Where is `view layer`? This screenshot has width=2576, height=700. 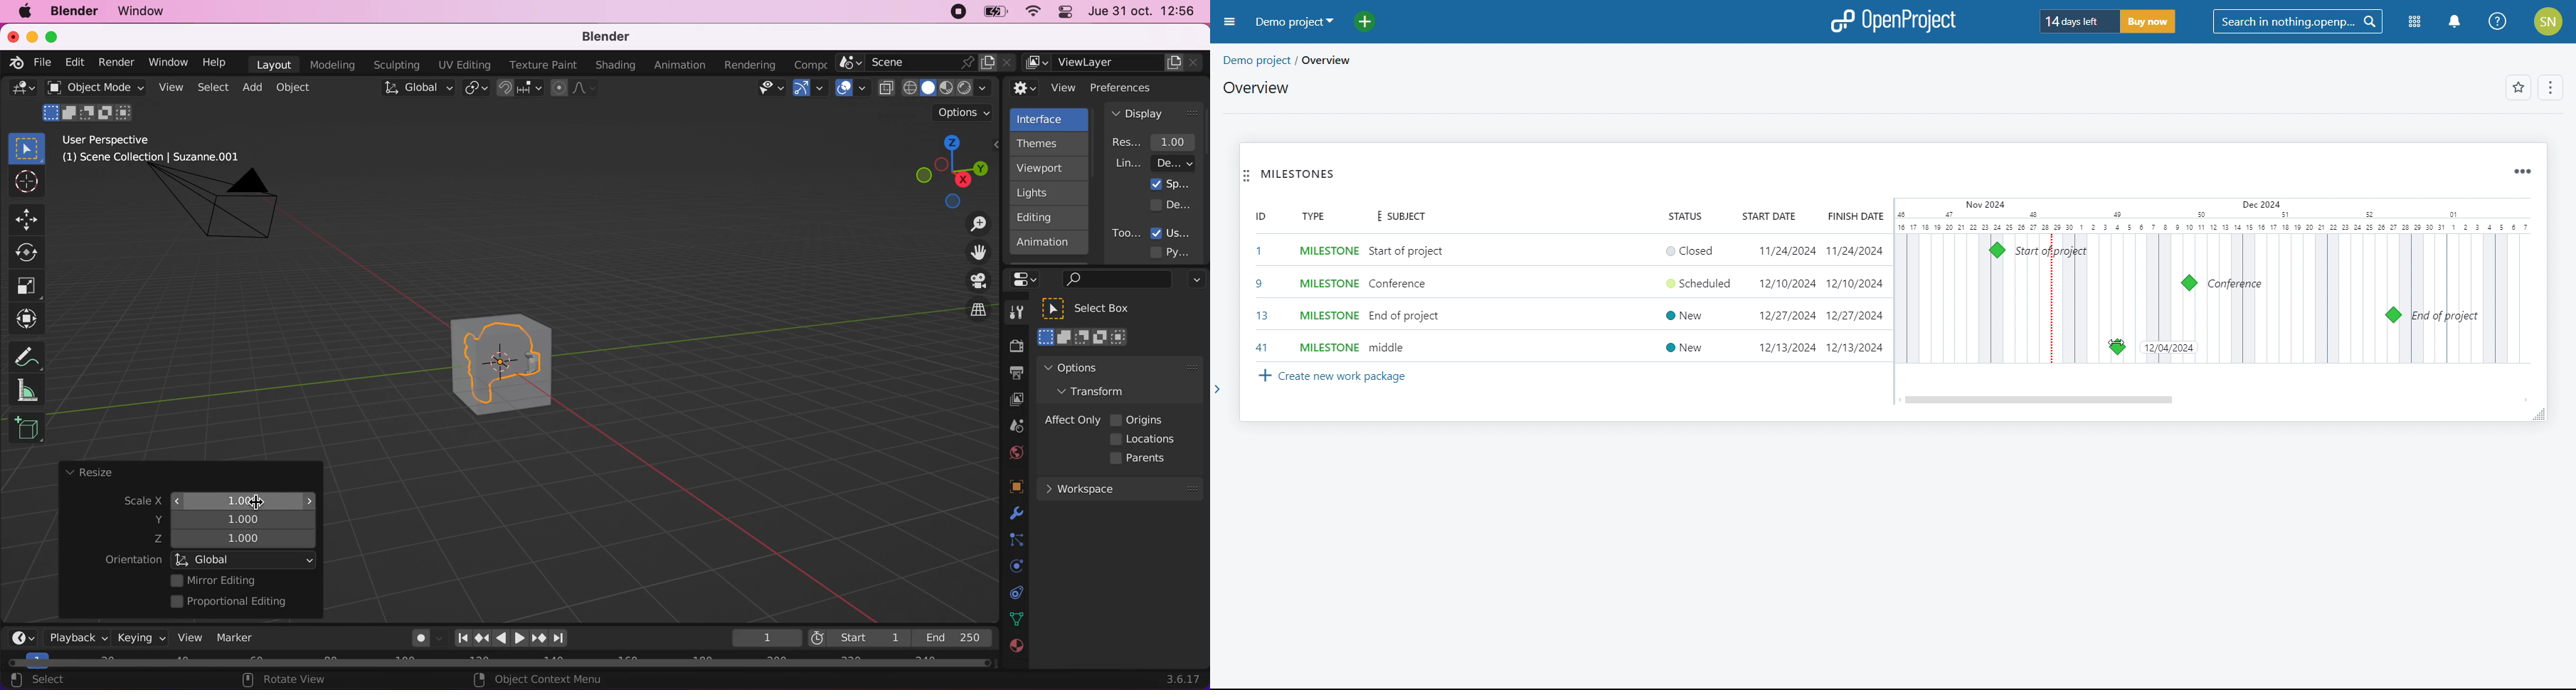 view layer is located at coordinates (1115, 63).